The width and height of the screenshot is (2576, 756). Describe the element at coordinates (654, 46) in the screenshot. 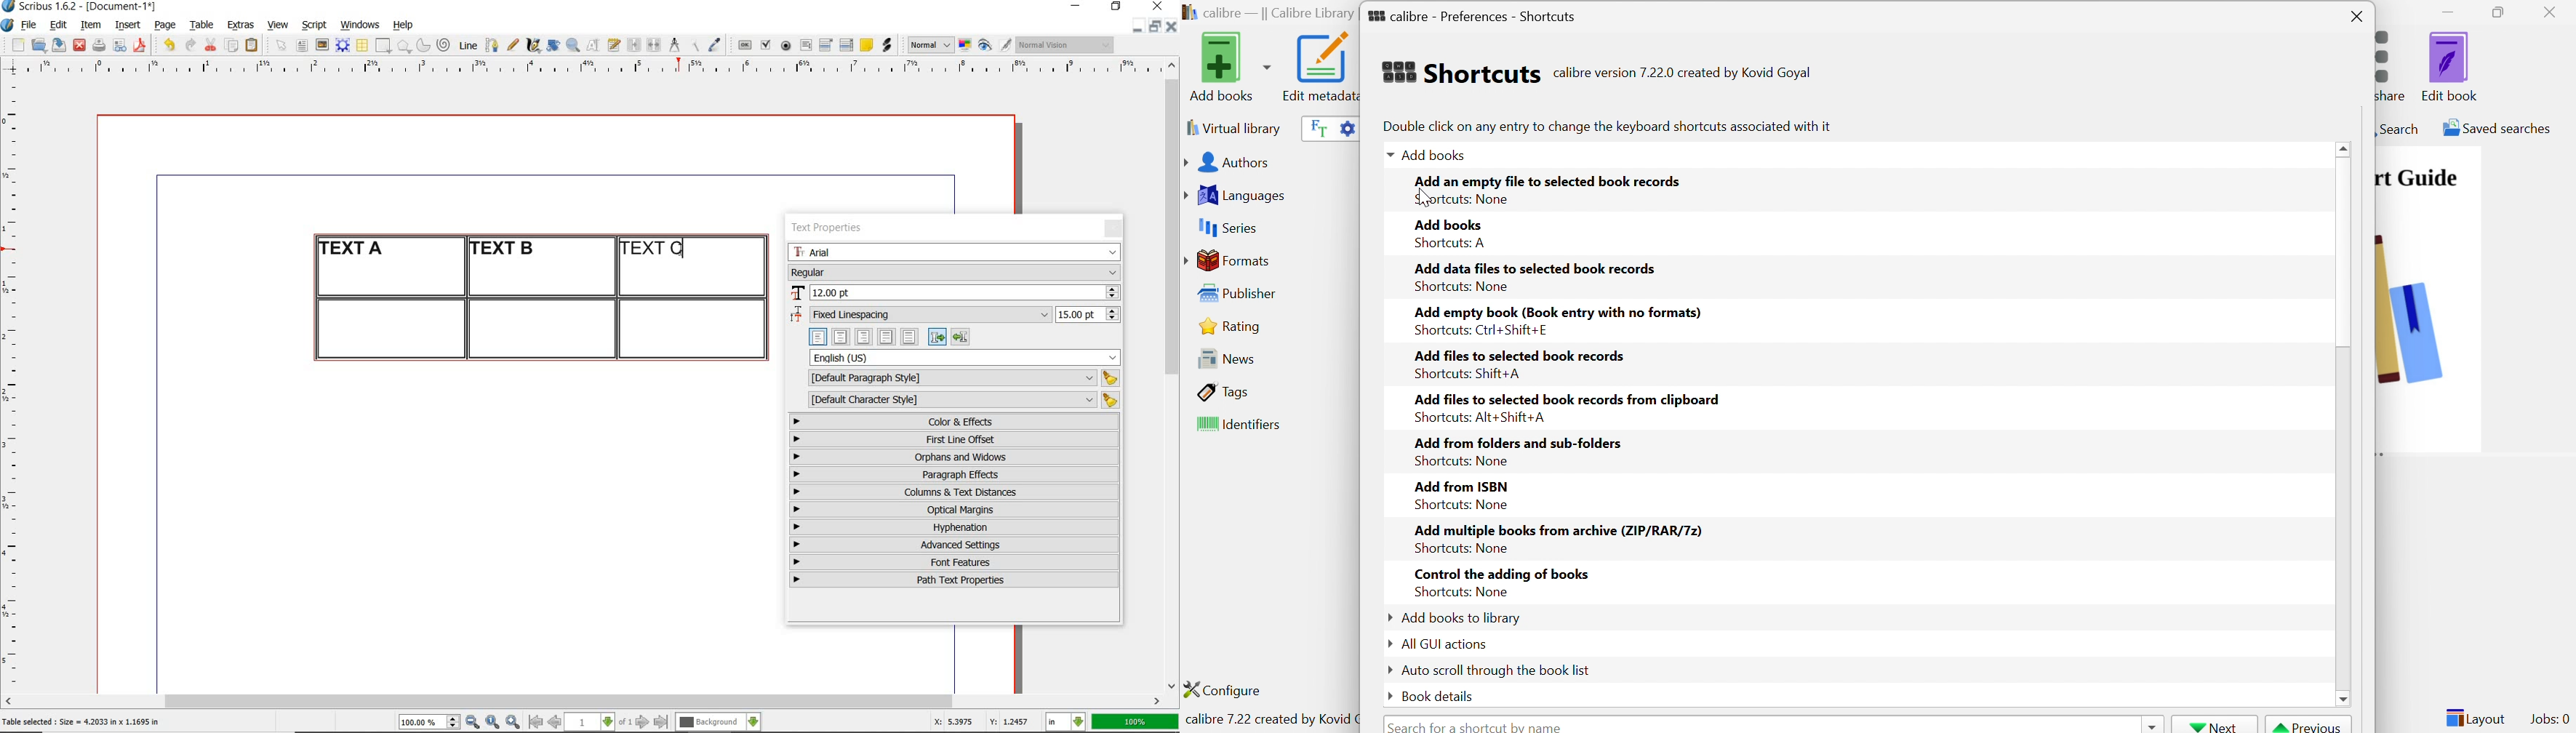

I see `unlink text frames` at that location.